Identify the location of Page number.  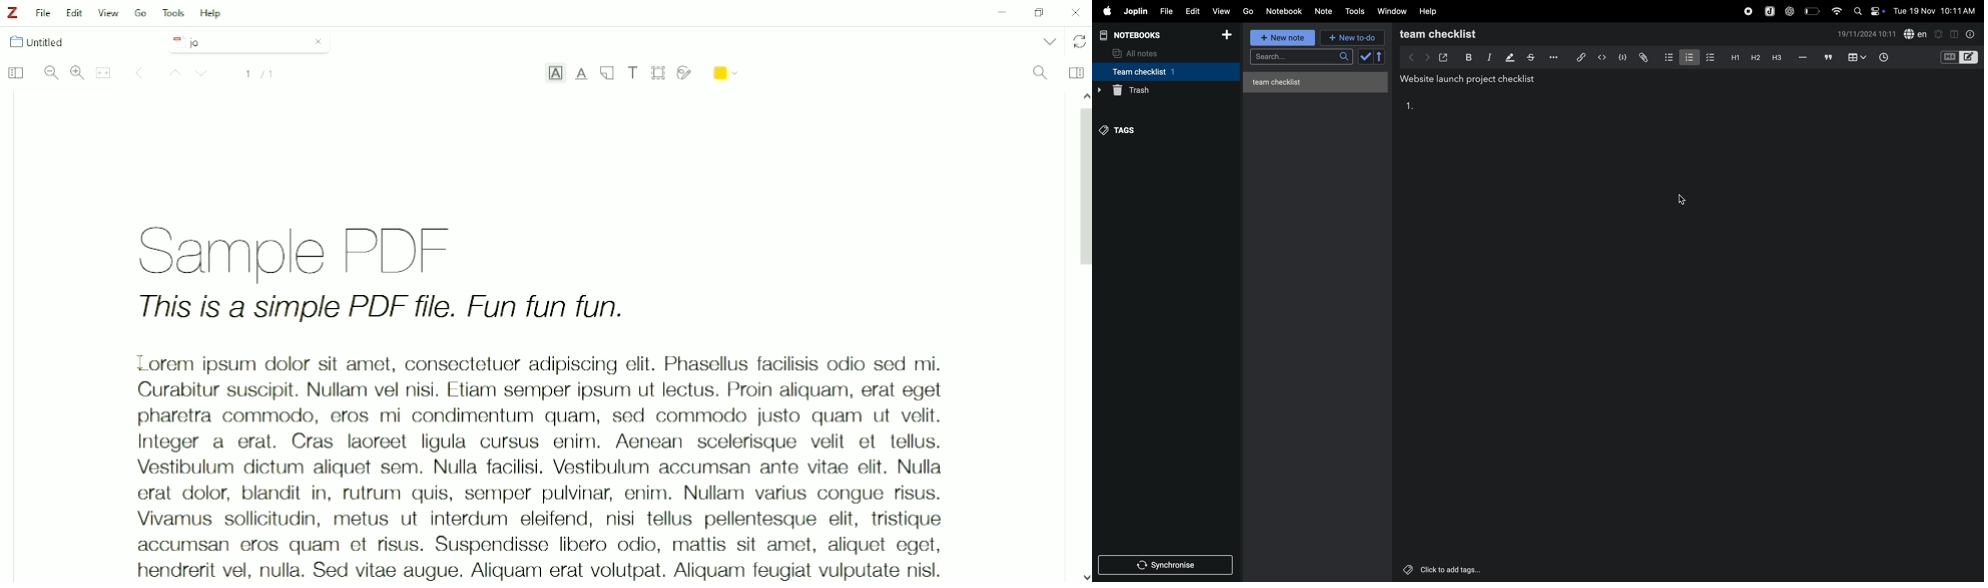
(260, 74).